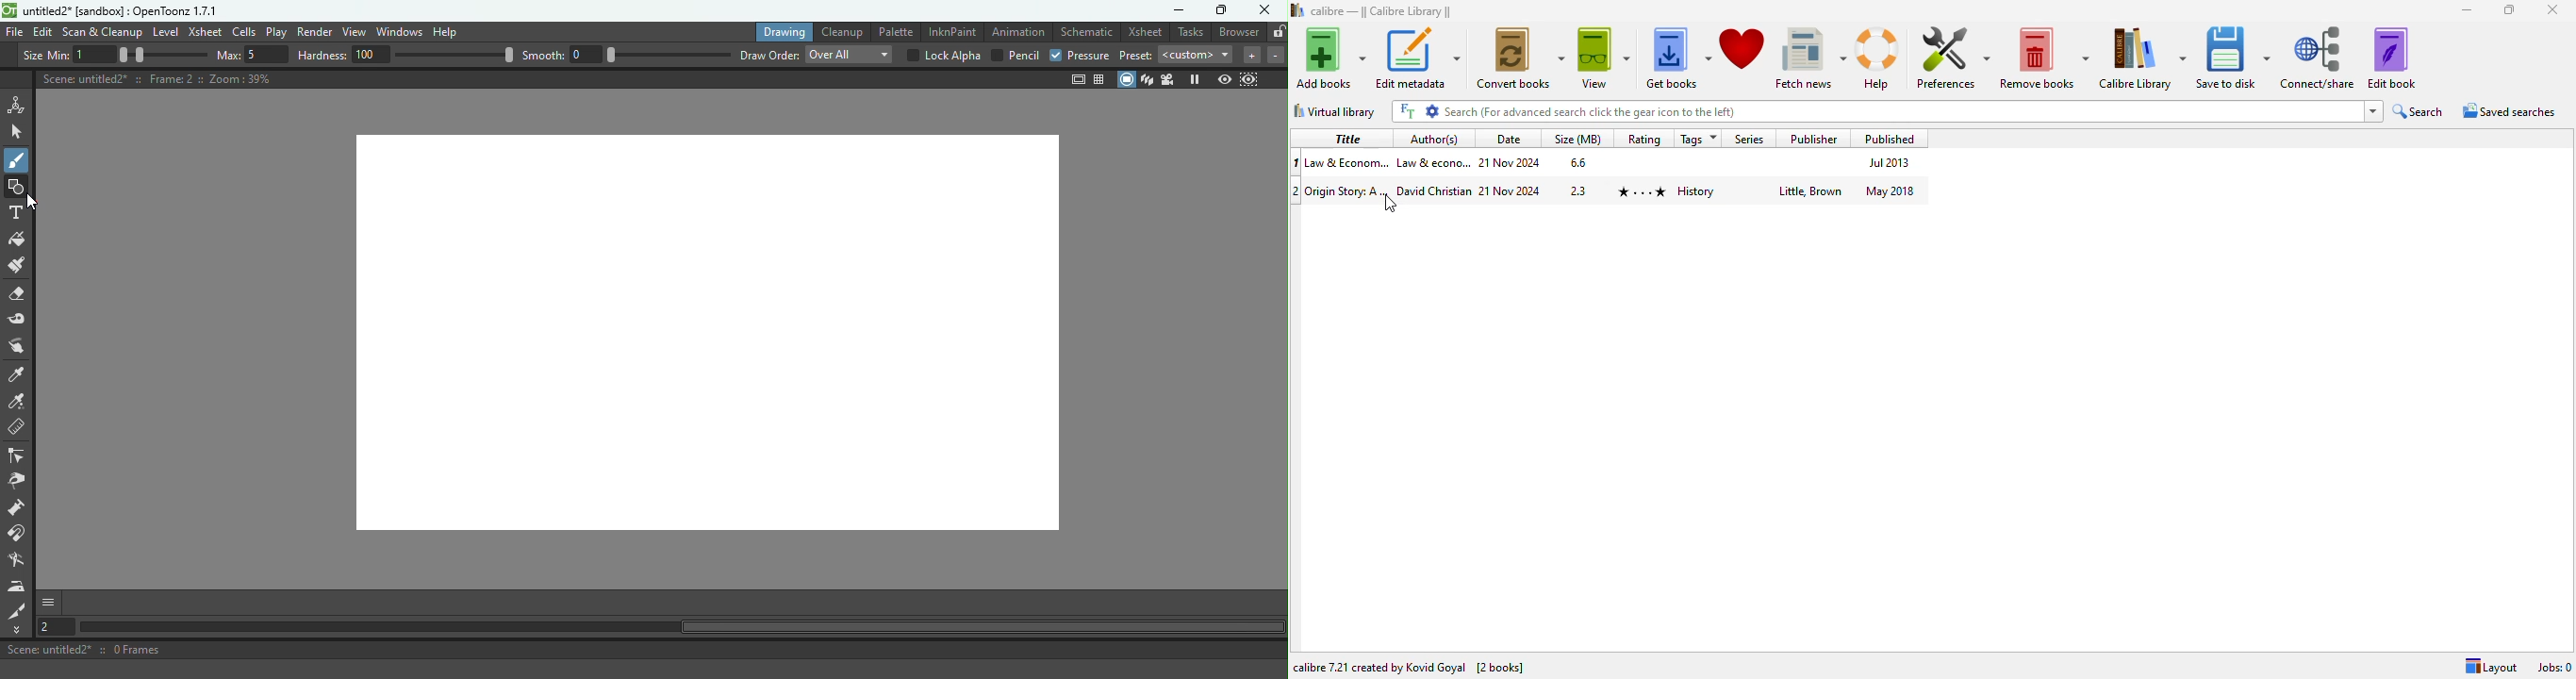  I want to click on get books, so click(1677, 57).